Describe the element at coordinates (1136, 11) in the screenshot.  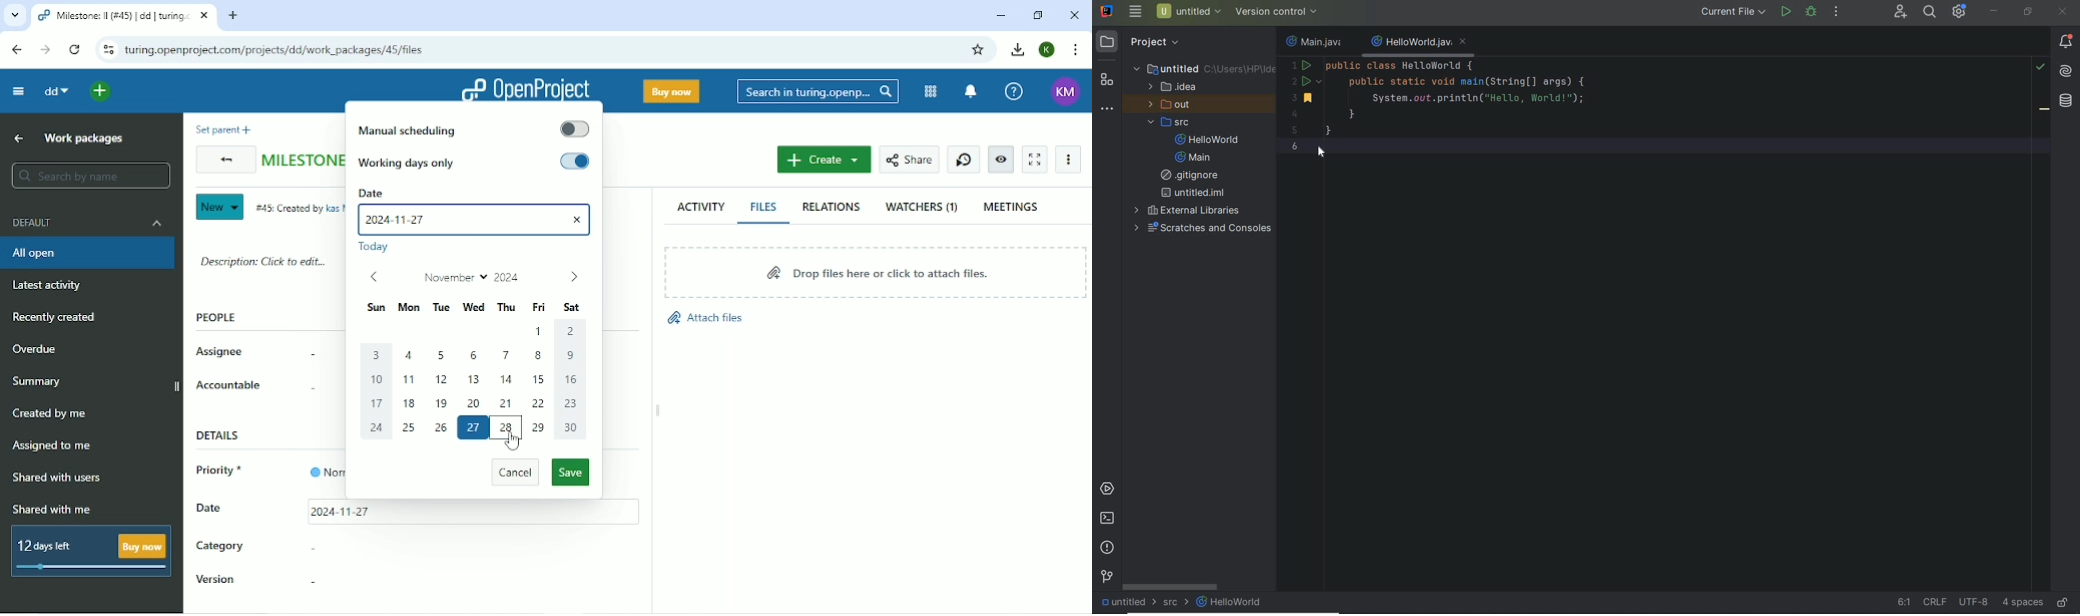
I see `main menu` at that location.